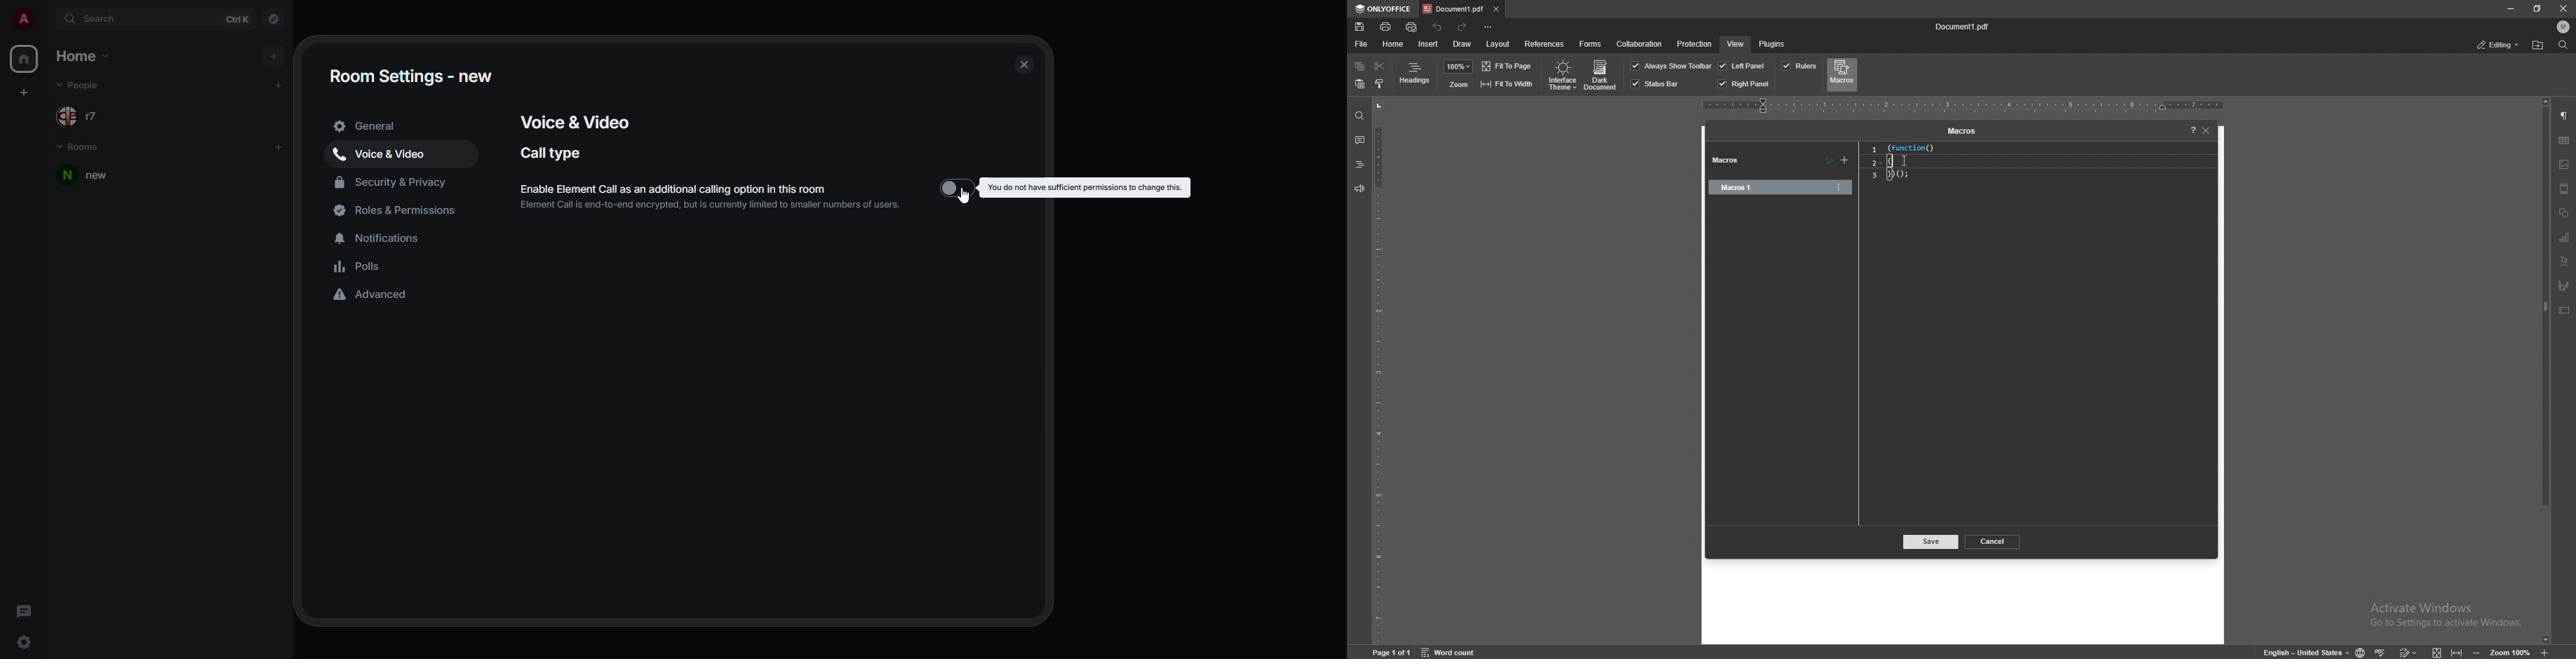  Describe the element at coordinates (359, 266) in the screenshot. I see `polls` at that location.